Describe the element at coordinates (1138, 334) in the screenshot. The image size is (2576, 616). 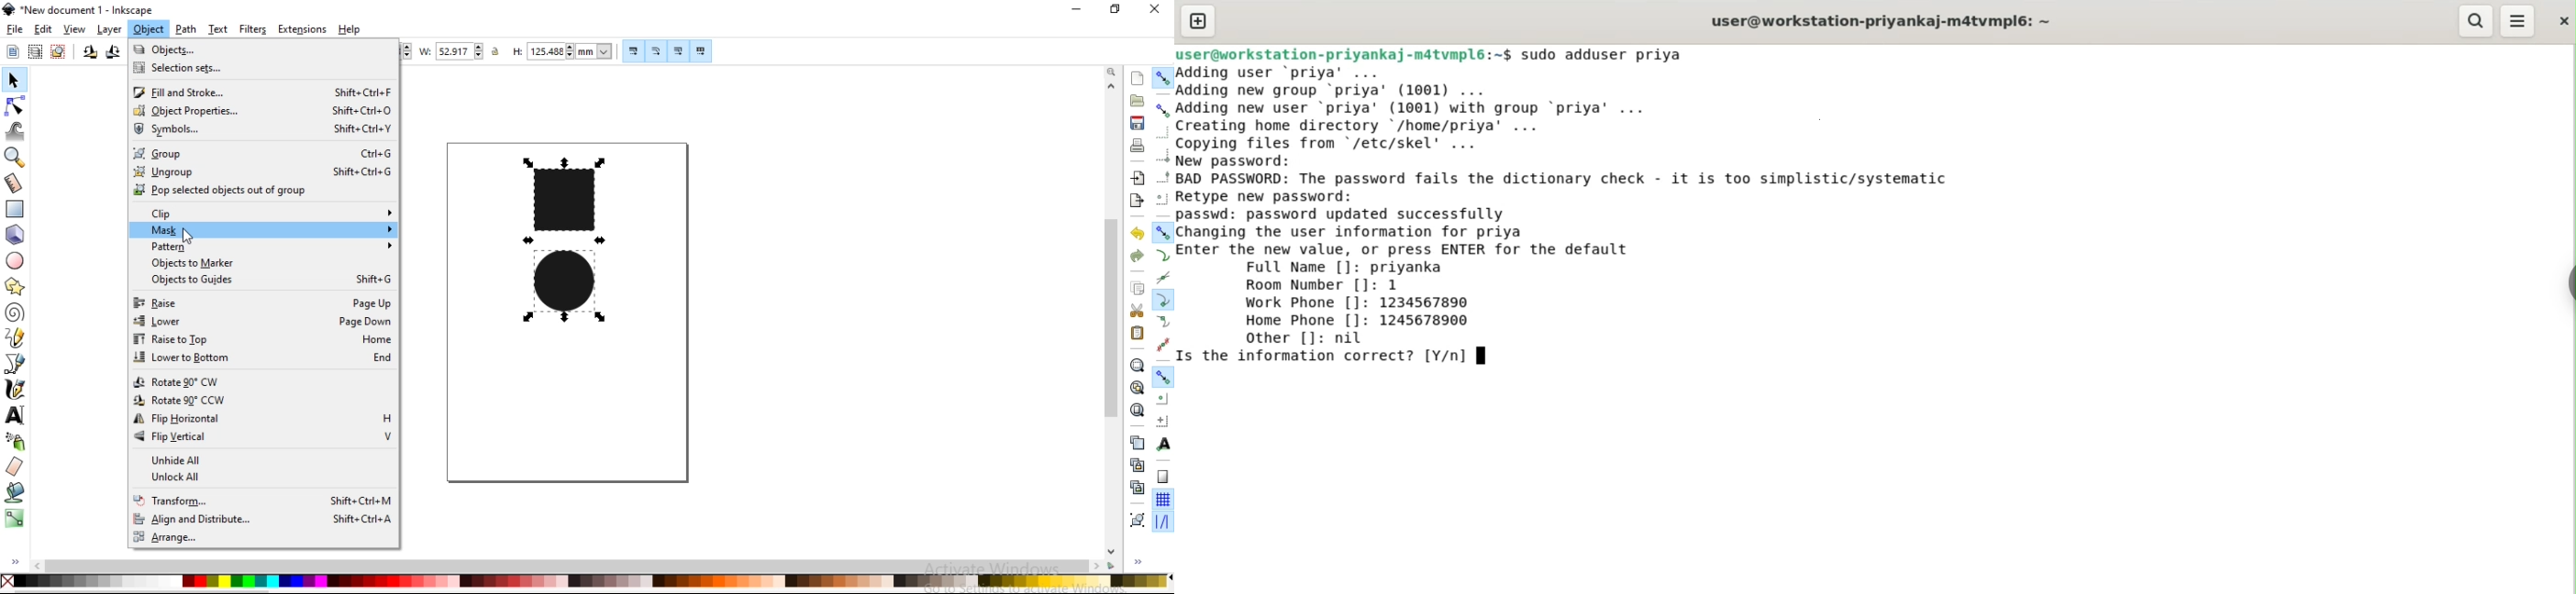
I see `paste` at that location.